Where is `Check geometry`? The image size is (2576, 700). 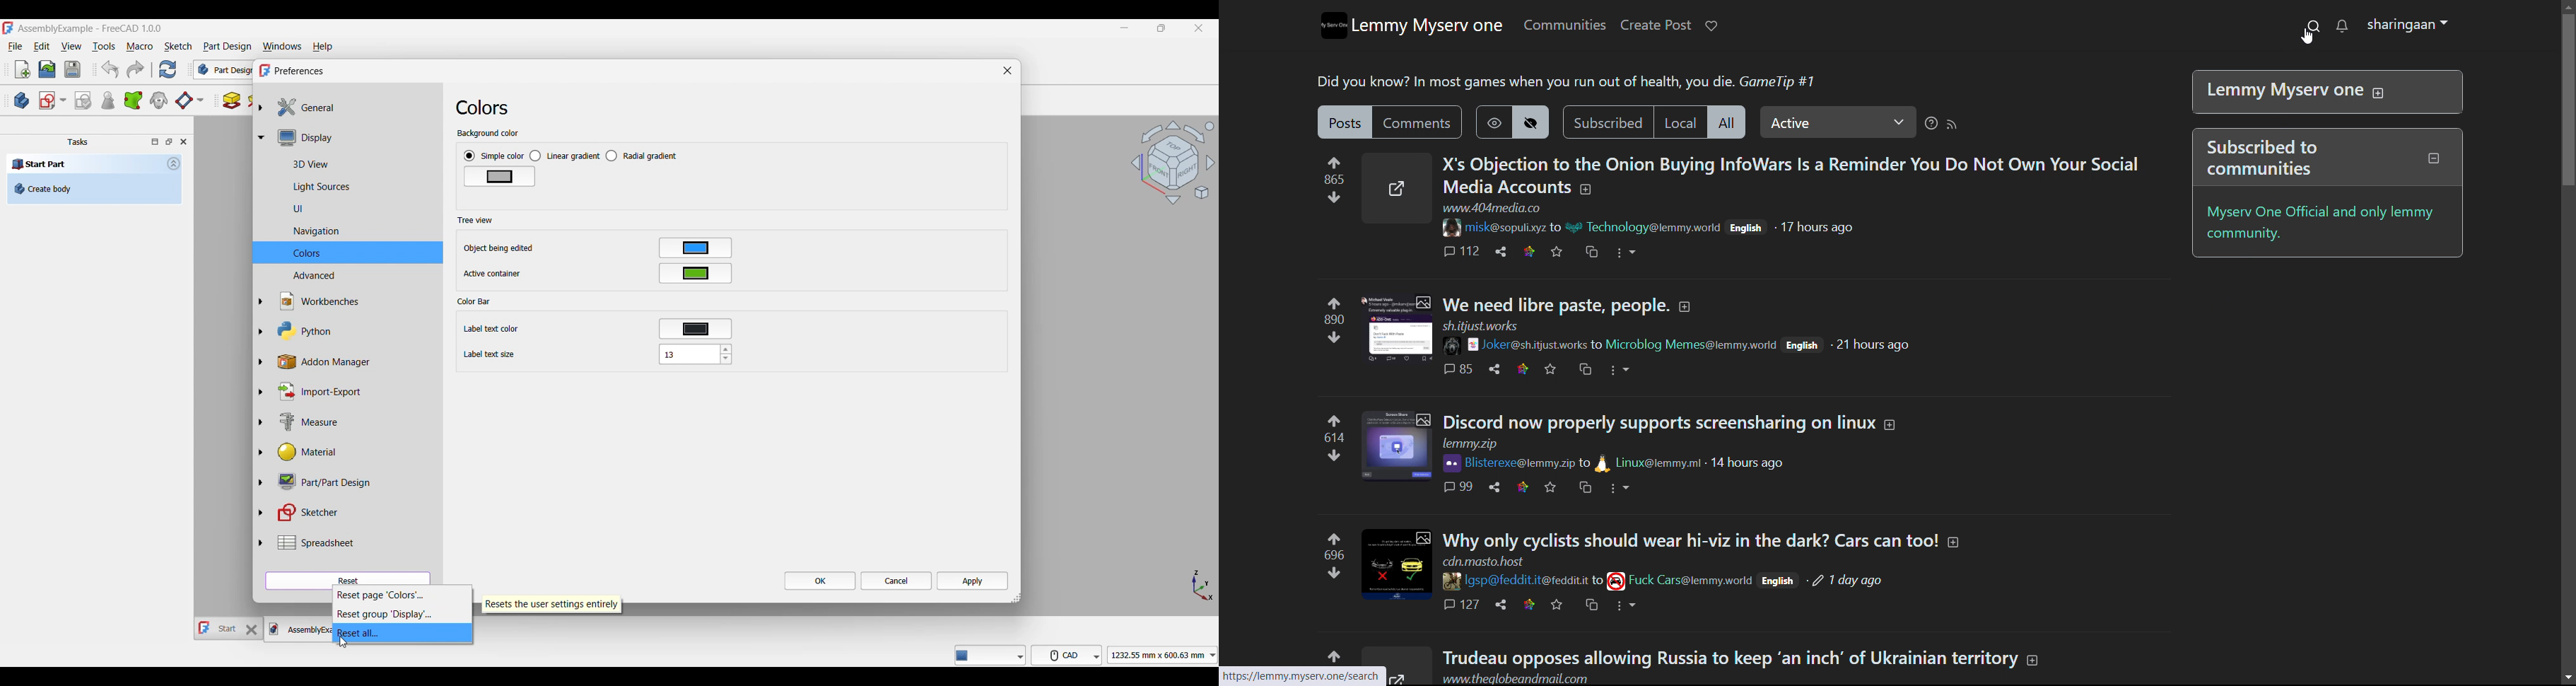 Check geometry is located at coordinates (107, 100).